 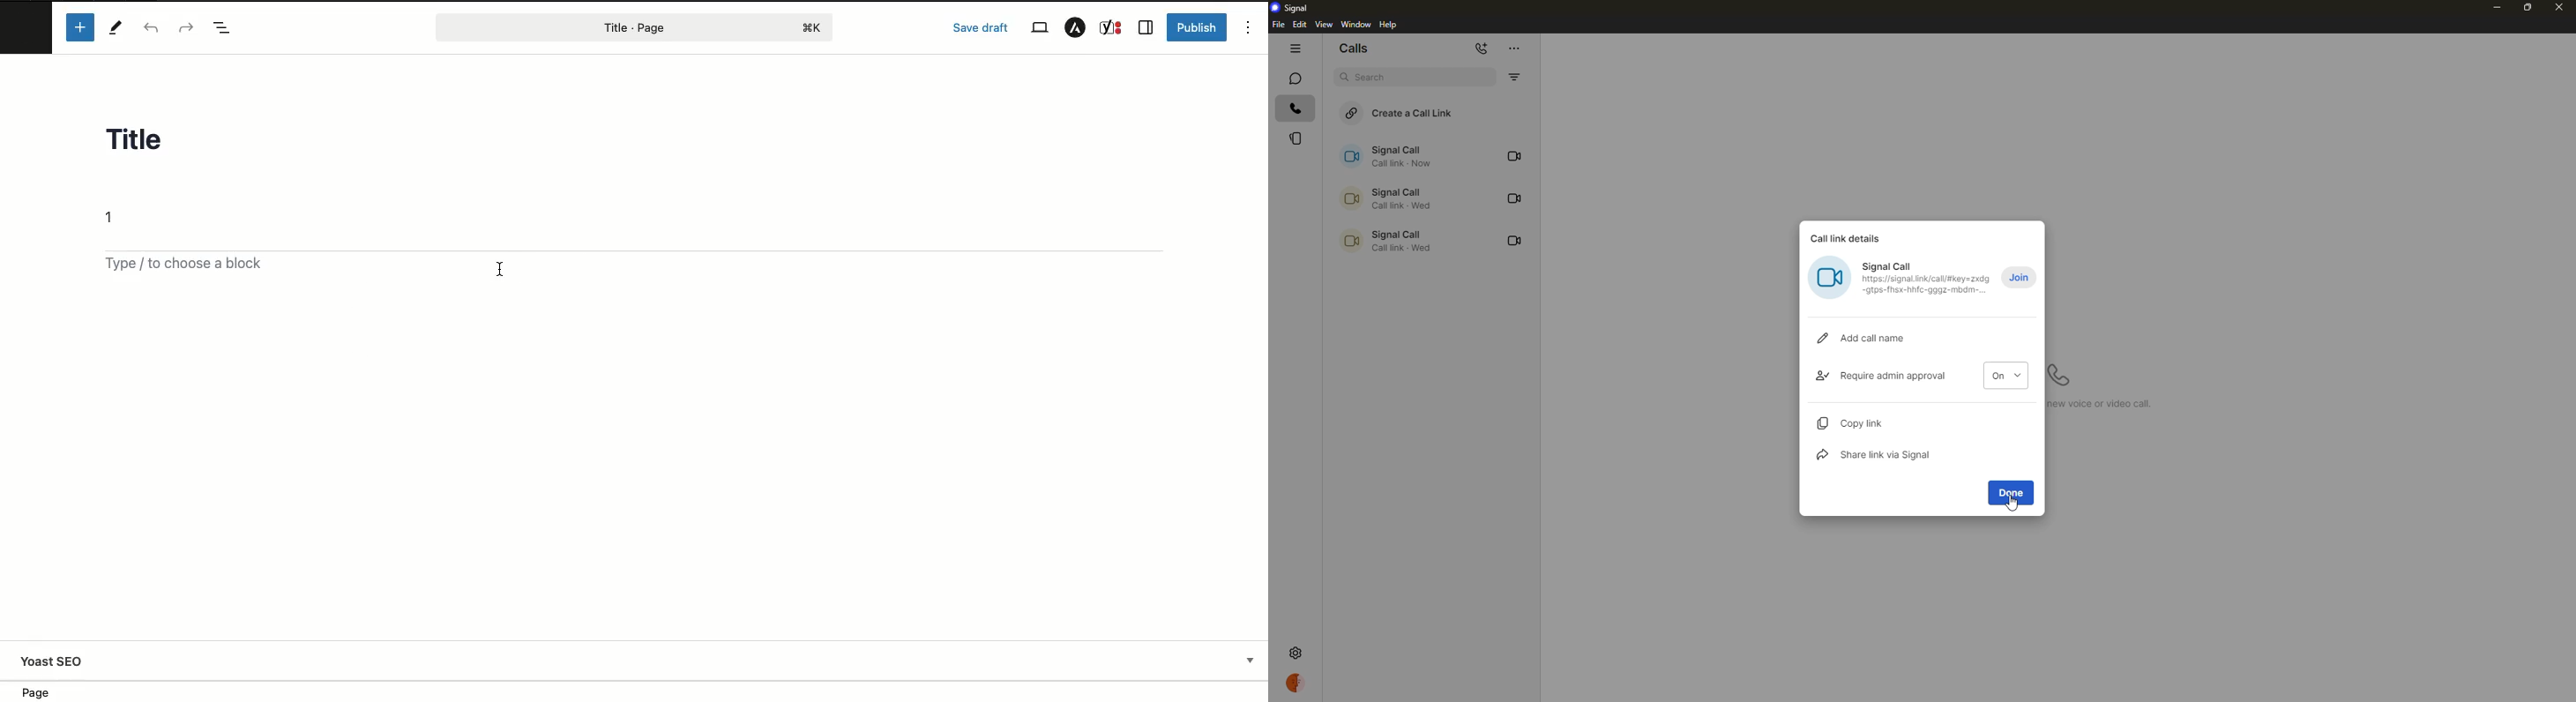 What do you see at coordinates (155, 28) in the screenshot?
I see `Undo` at bounding box center [155, 28].